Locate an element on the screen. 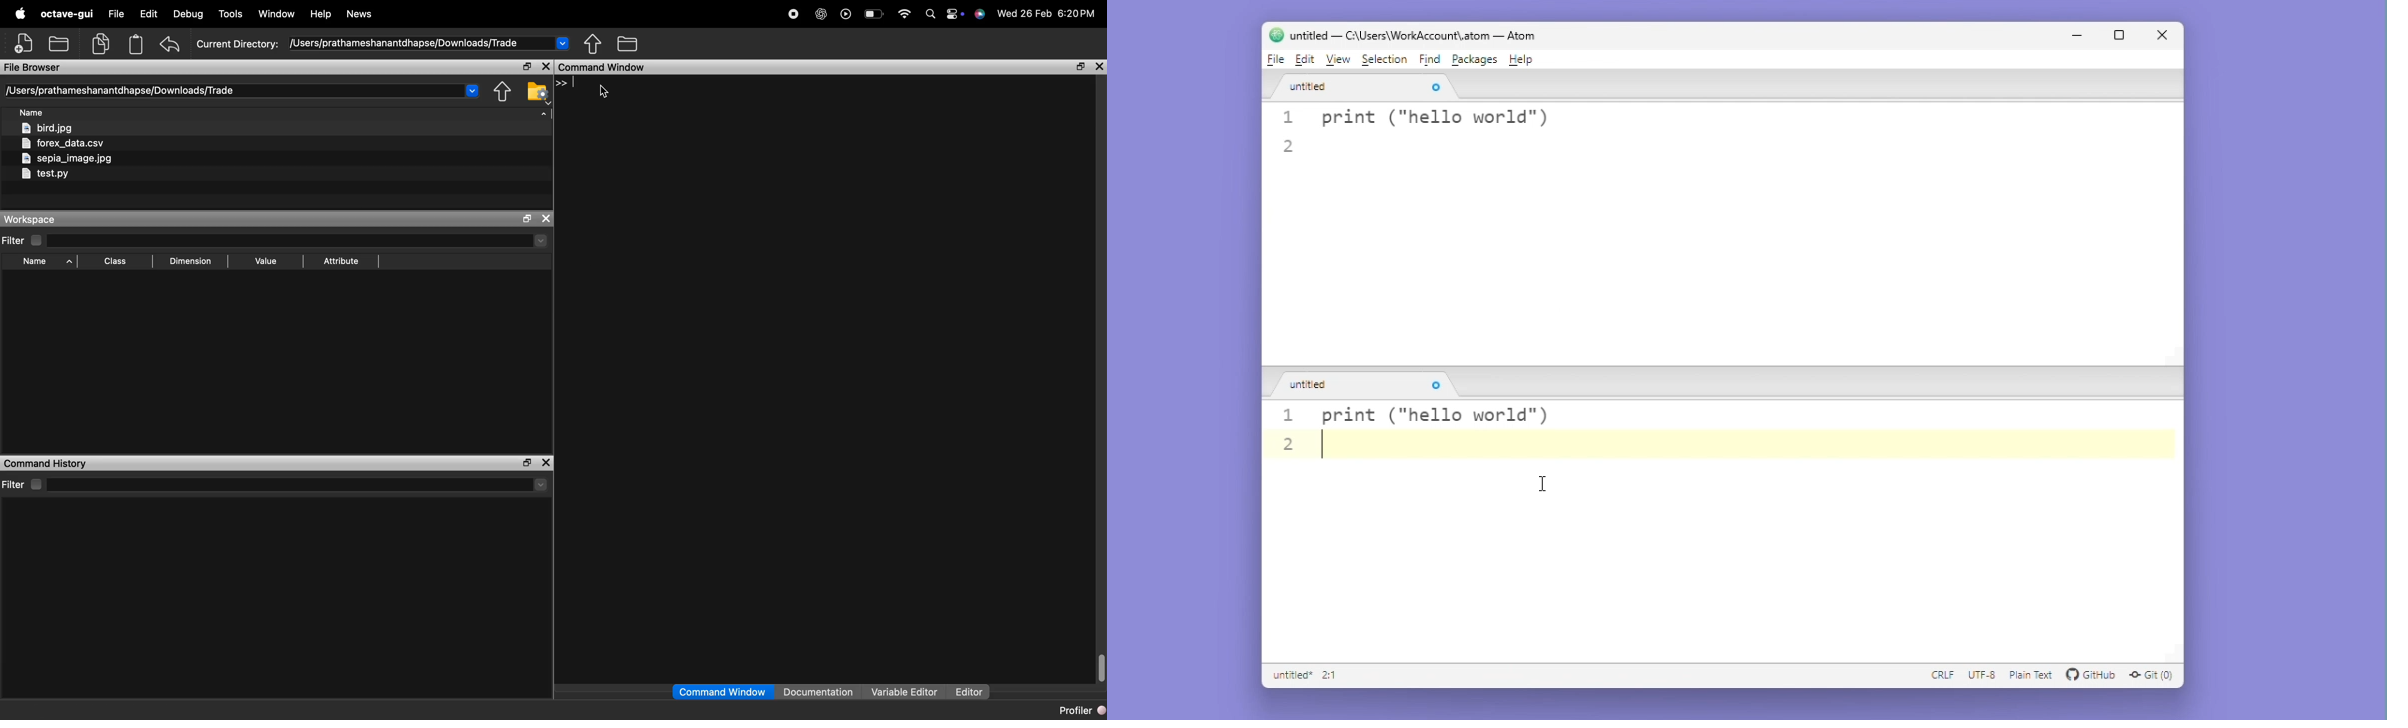 The width and height of the screenshot is (2408, 728). Debug is located at coordinates (188, 14).